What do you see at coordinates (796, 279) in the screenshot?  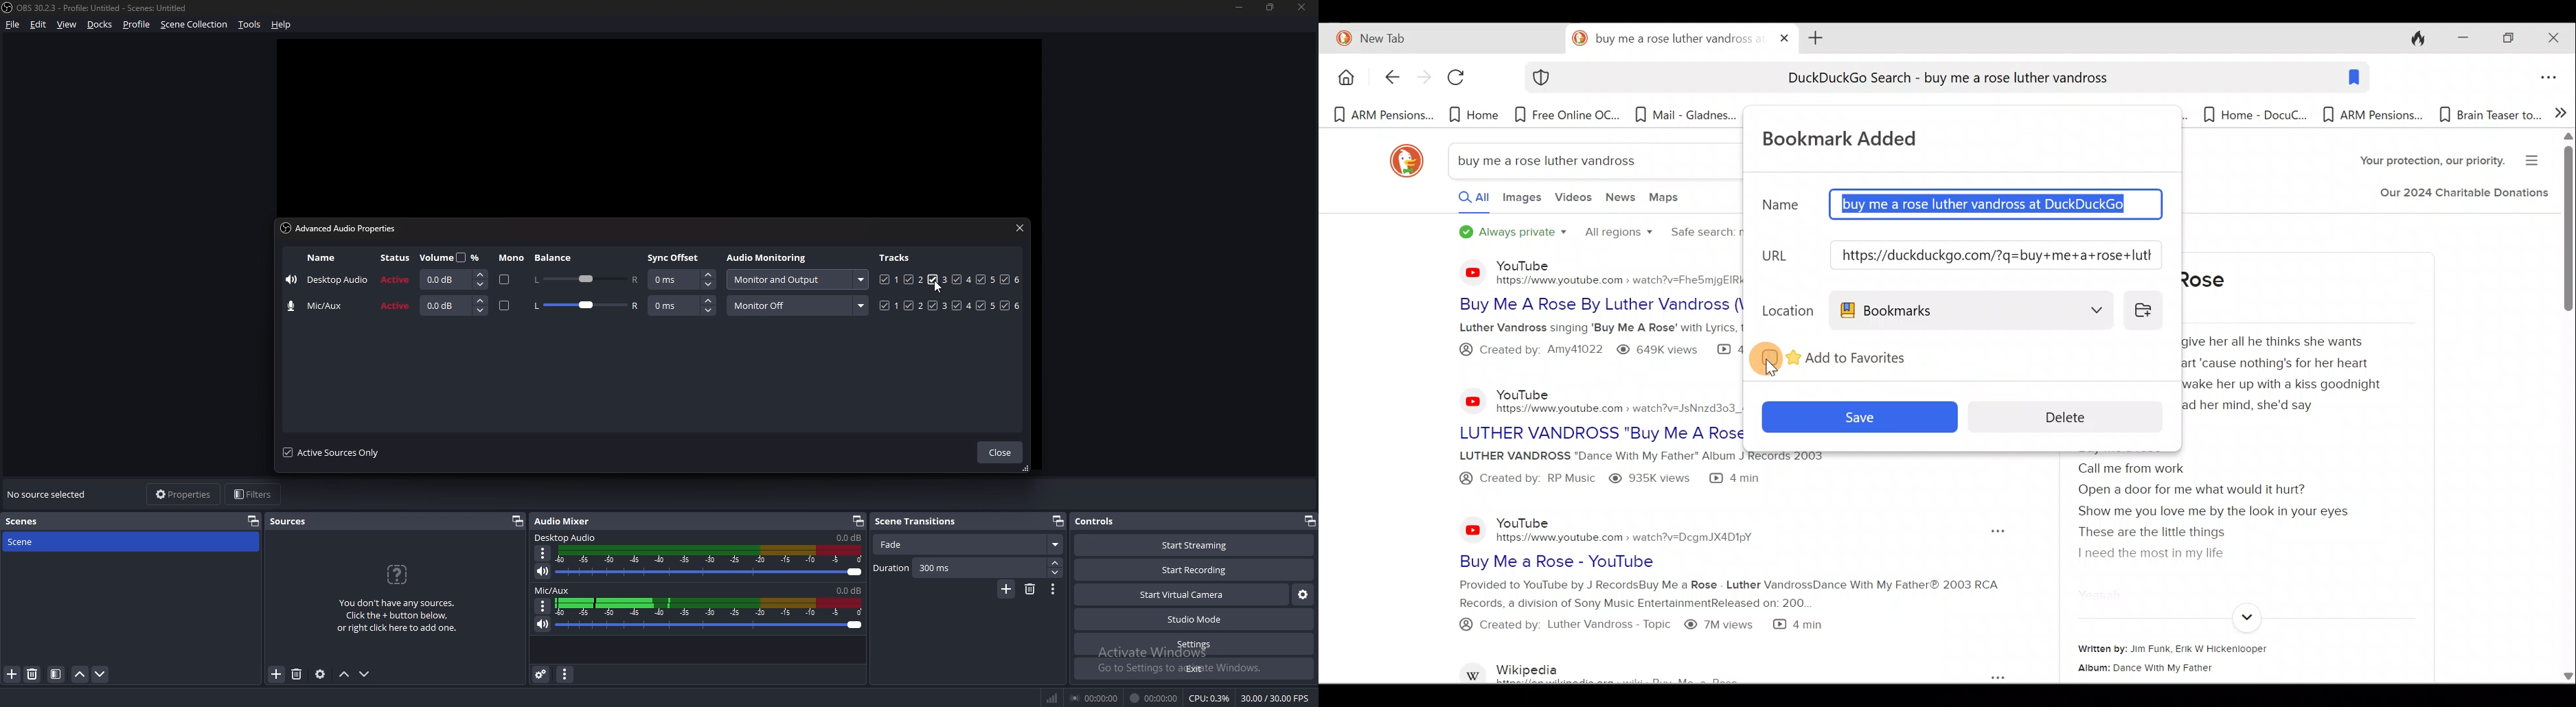 I see `audio monitoring` at bounding box center [796, 279].